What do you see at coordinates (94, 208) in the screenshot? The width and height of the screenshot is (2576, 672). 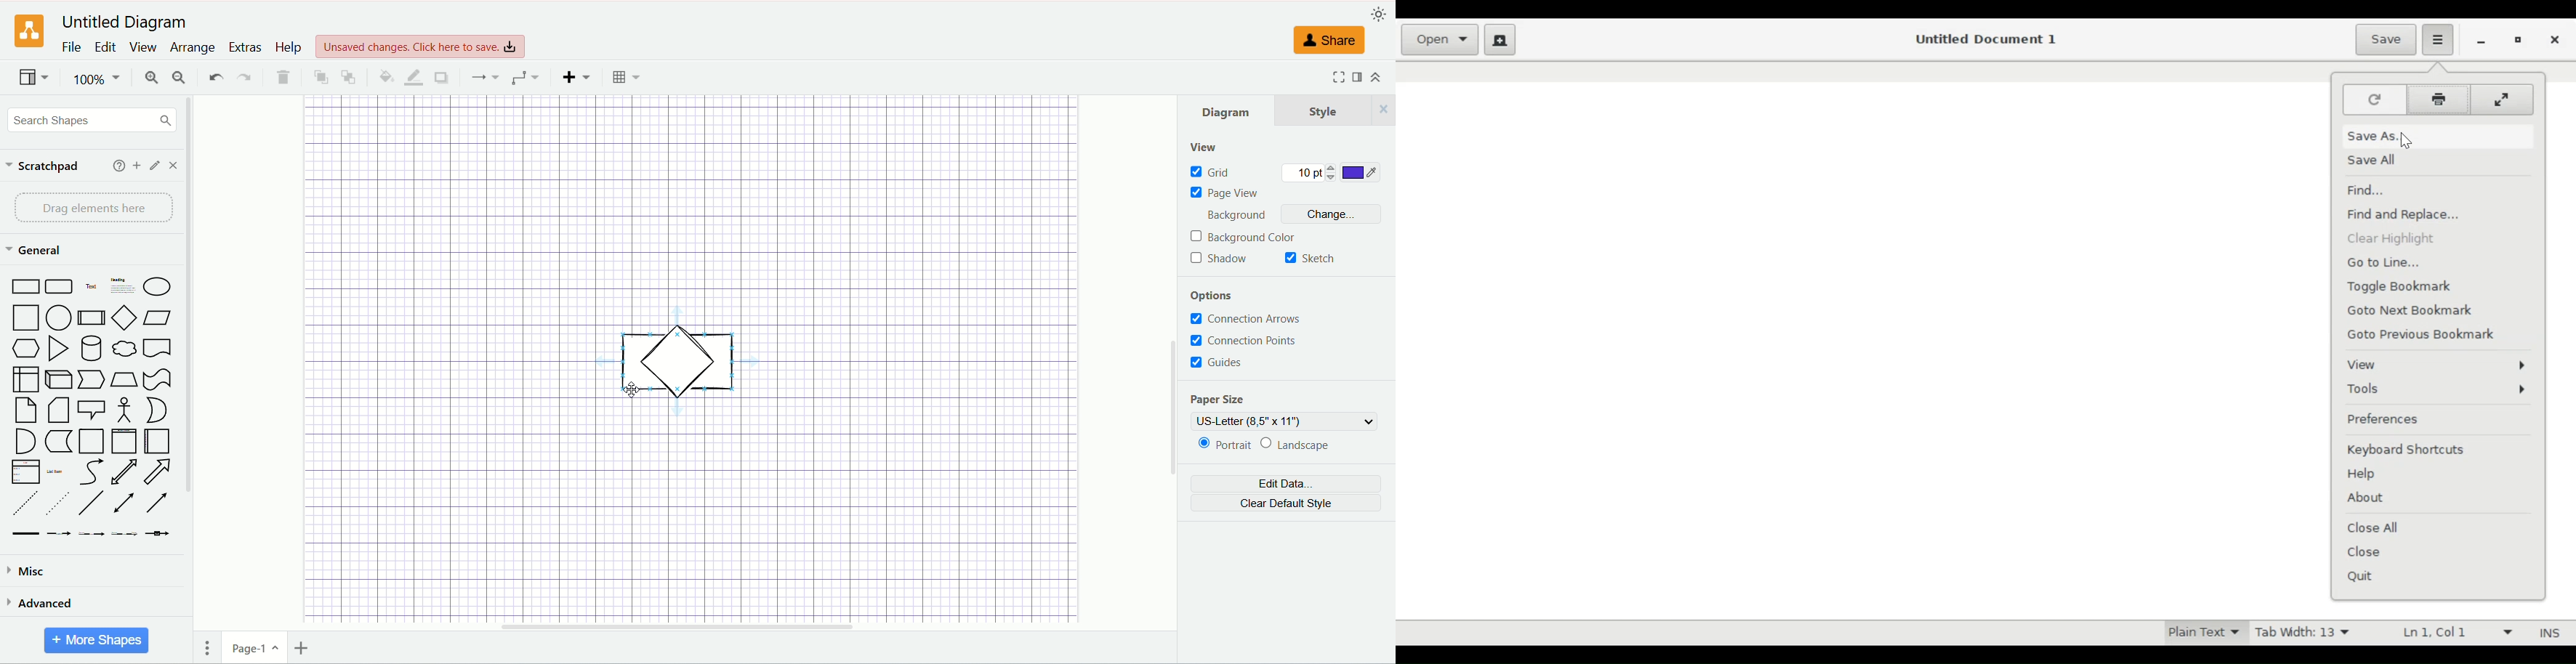 I see `drag element here` at bounding box center [94, 208].